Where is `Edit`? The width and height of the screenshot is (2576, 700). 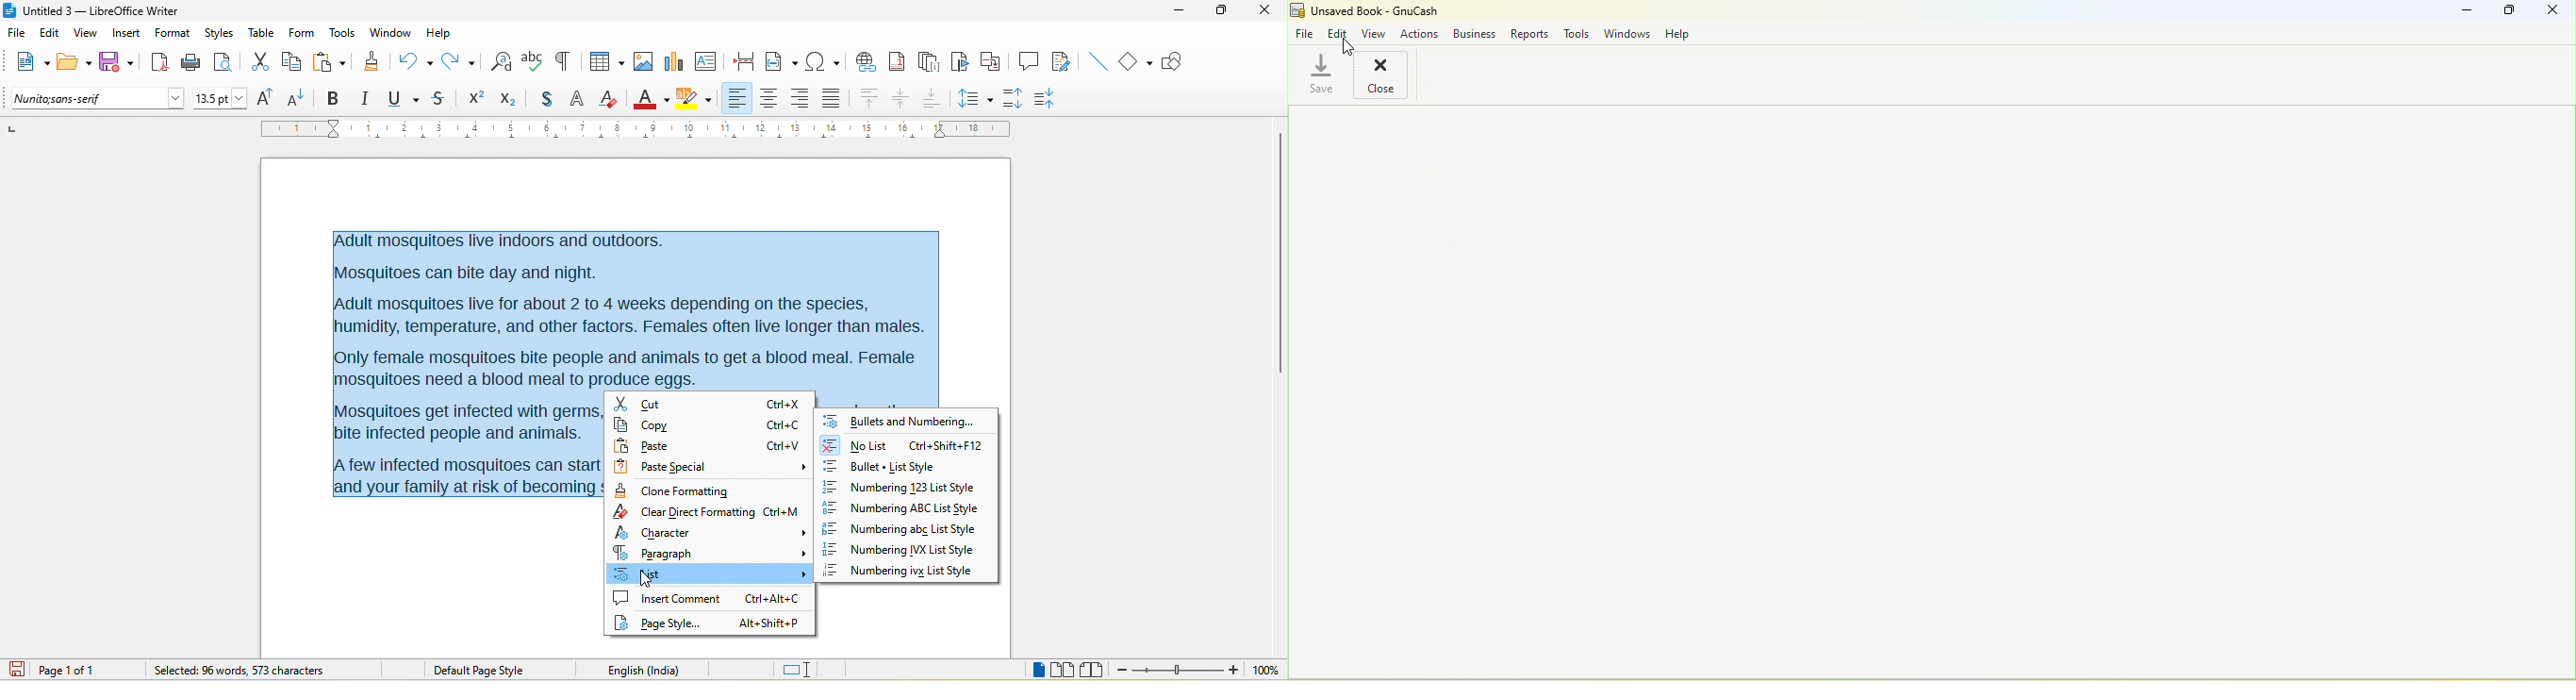 Edit is located at coordinates (1338, 31).